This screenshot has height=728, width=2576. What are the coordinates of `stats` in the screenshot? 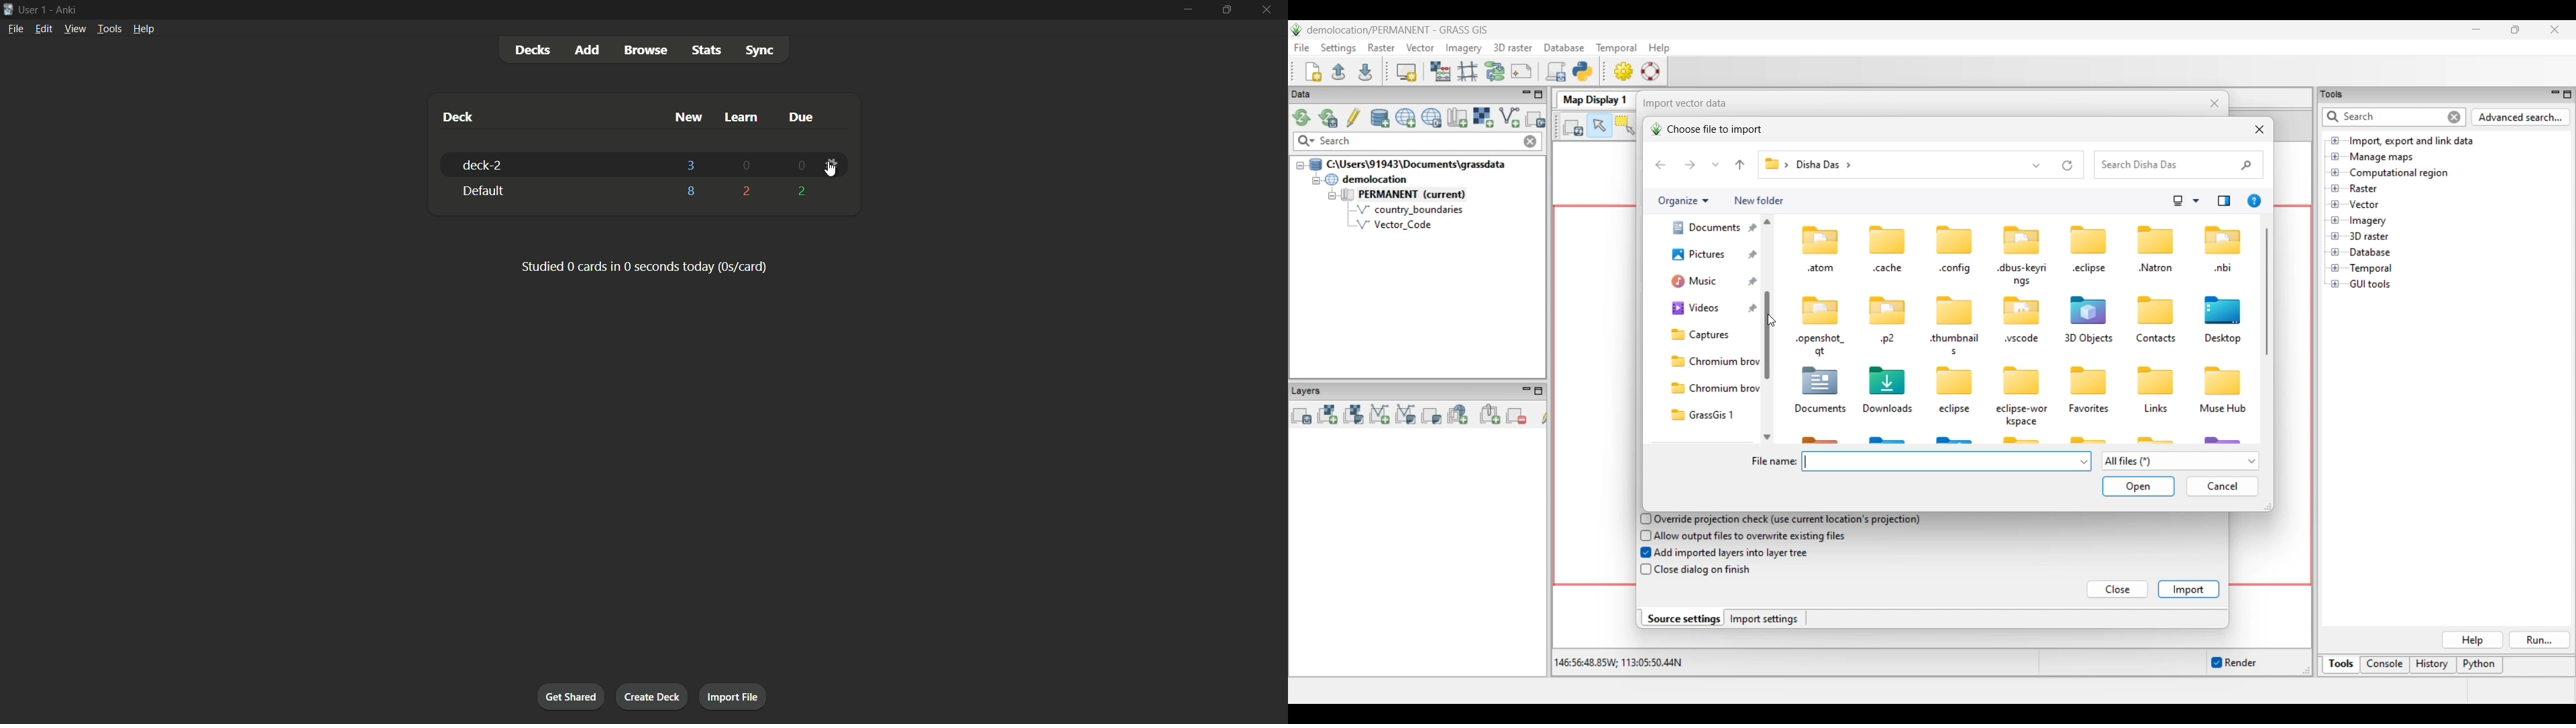 It's located at (705, 51).